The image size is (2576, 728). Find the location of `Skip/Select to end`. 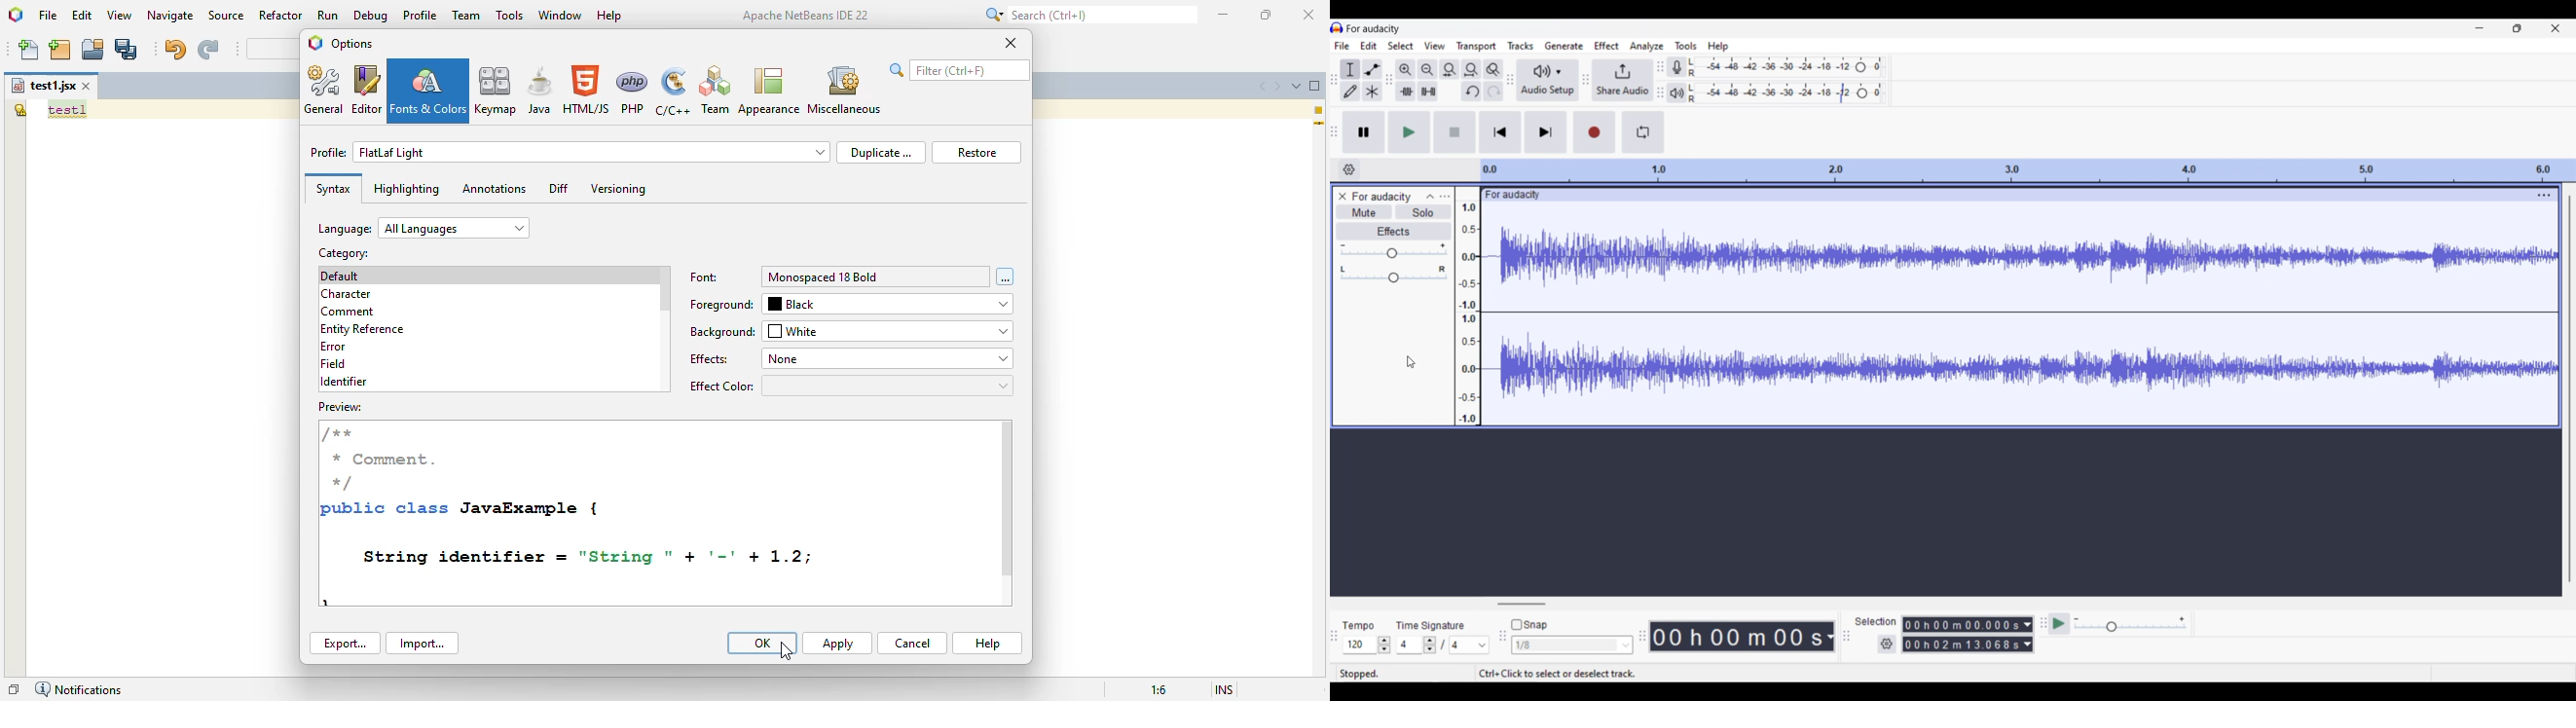

Skip/Select to end is located at coordinates (1547, 134).